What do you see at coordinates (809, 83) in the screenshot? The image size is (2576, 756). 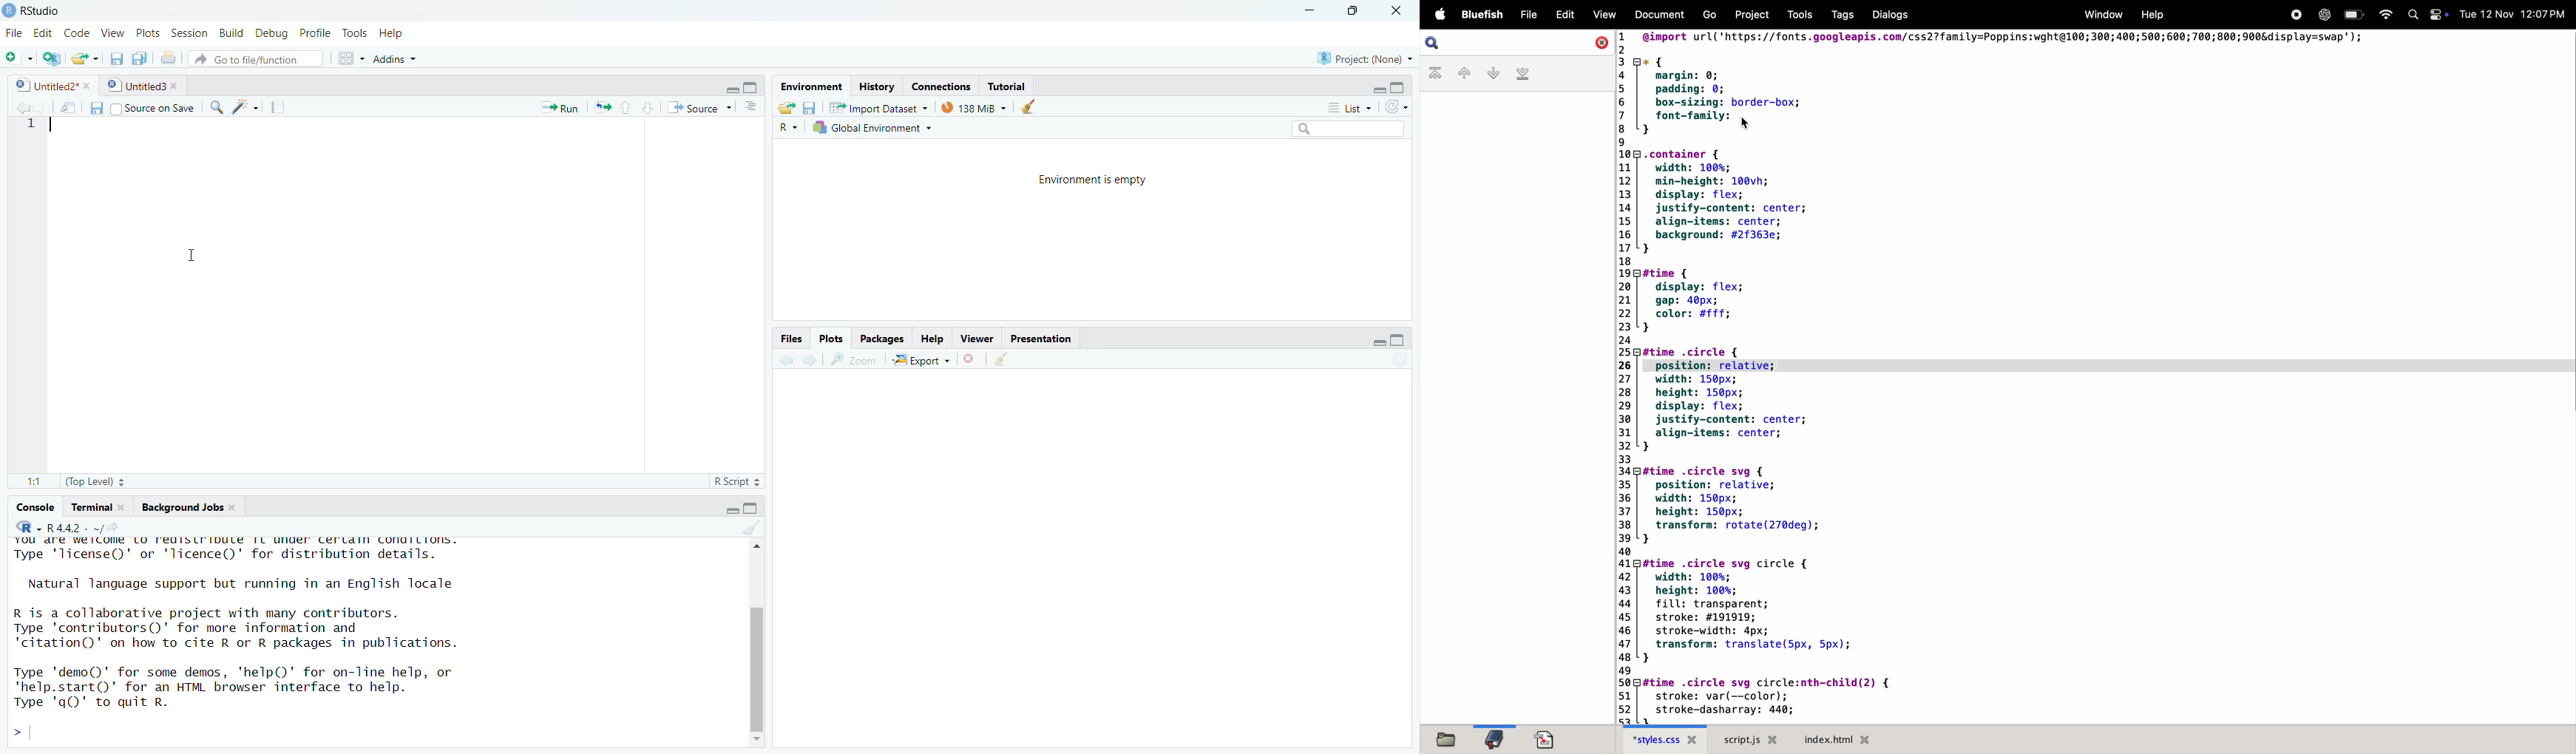 I see `[rr S—` at bounding box center [809, 83].